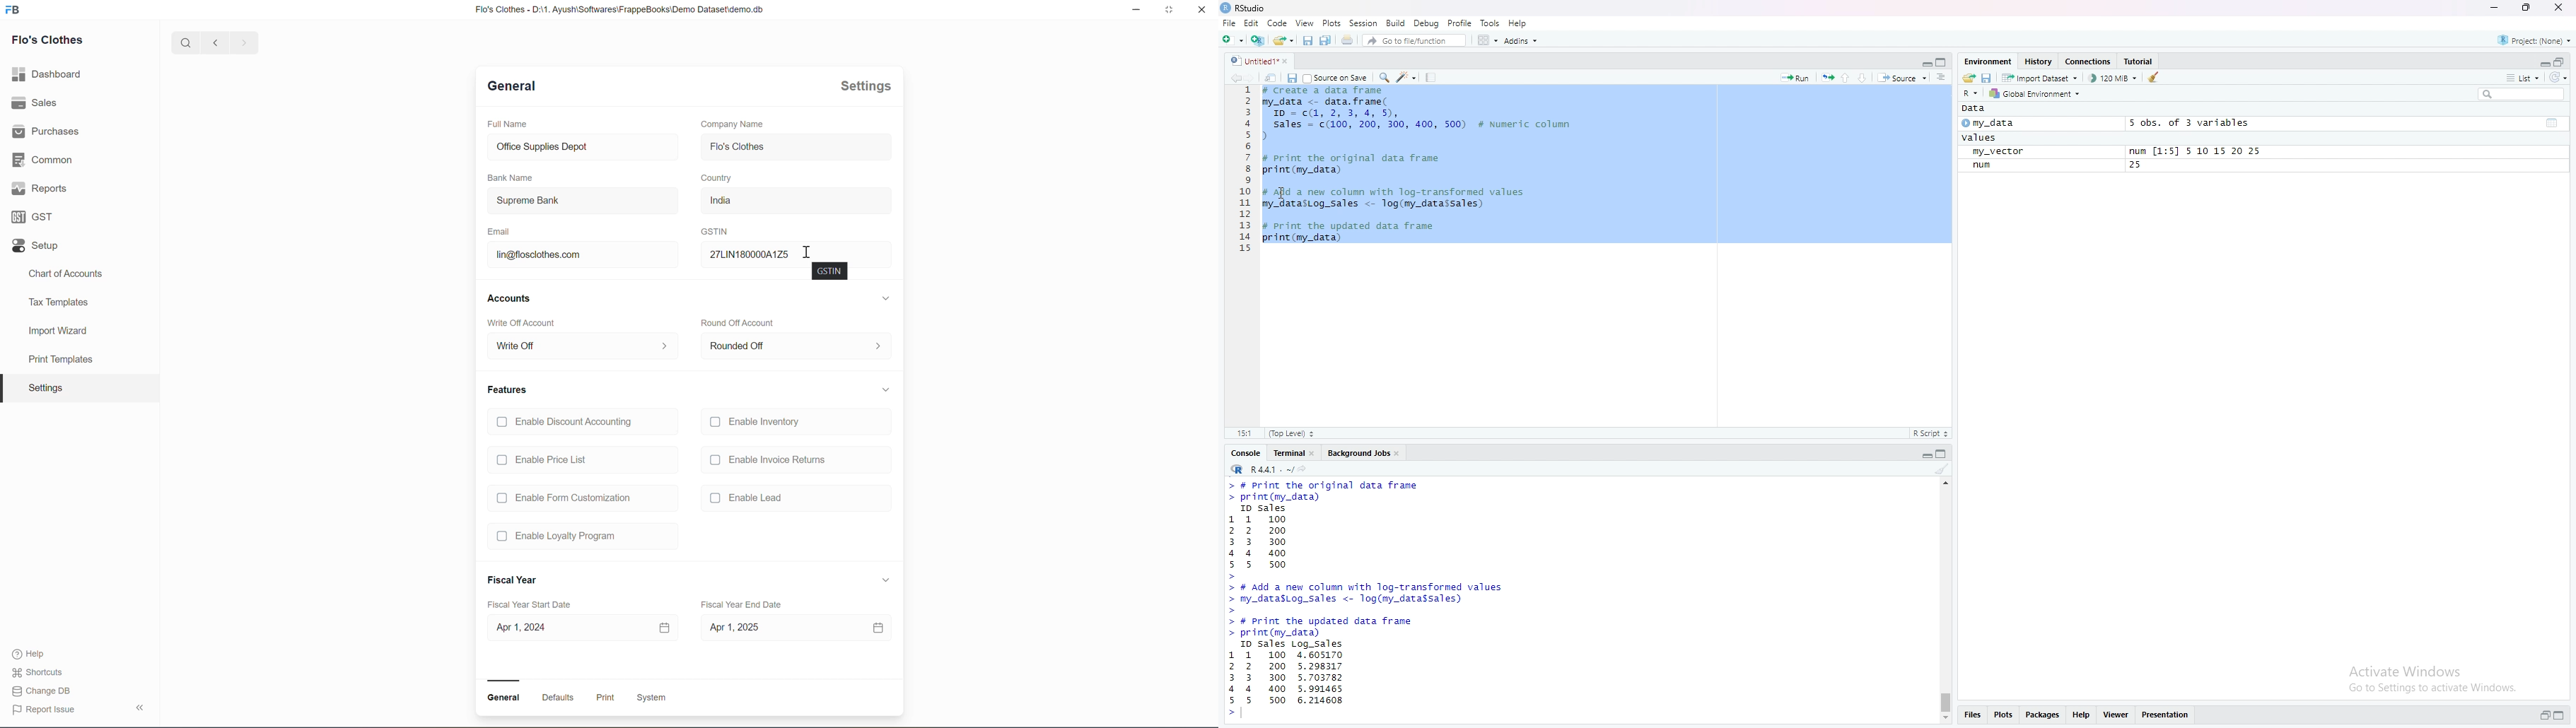  I want to click on language change, so click(1971, 93).